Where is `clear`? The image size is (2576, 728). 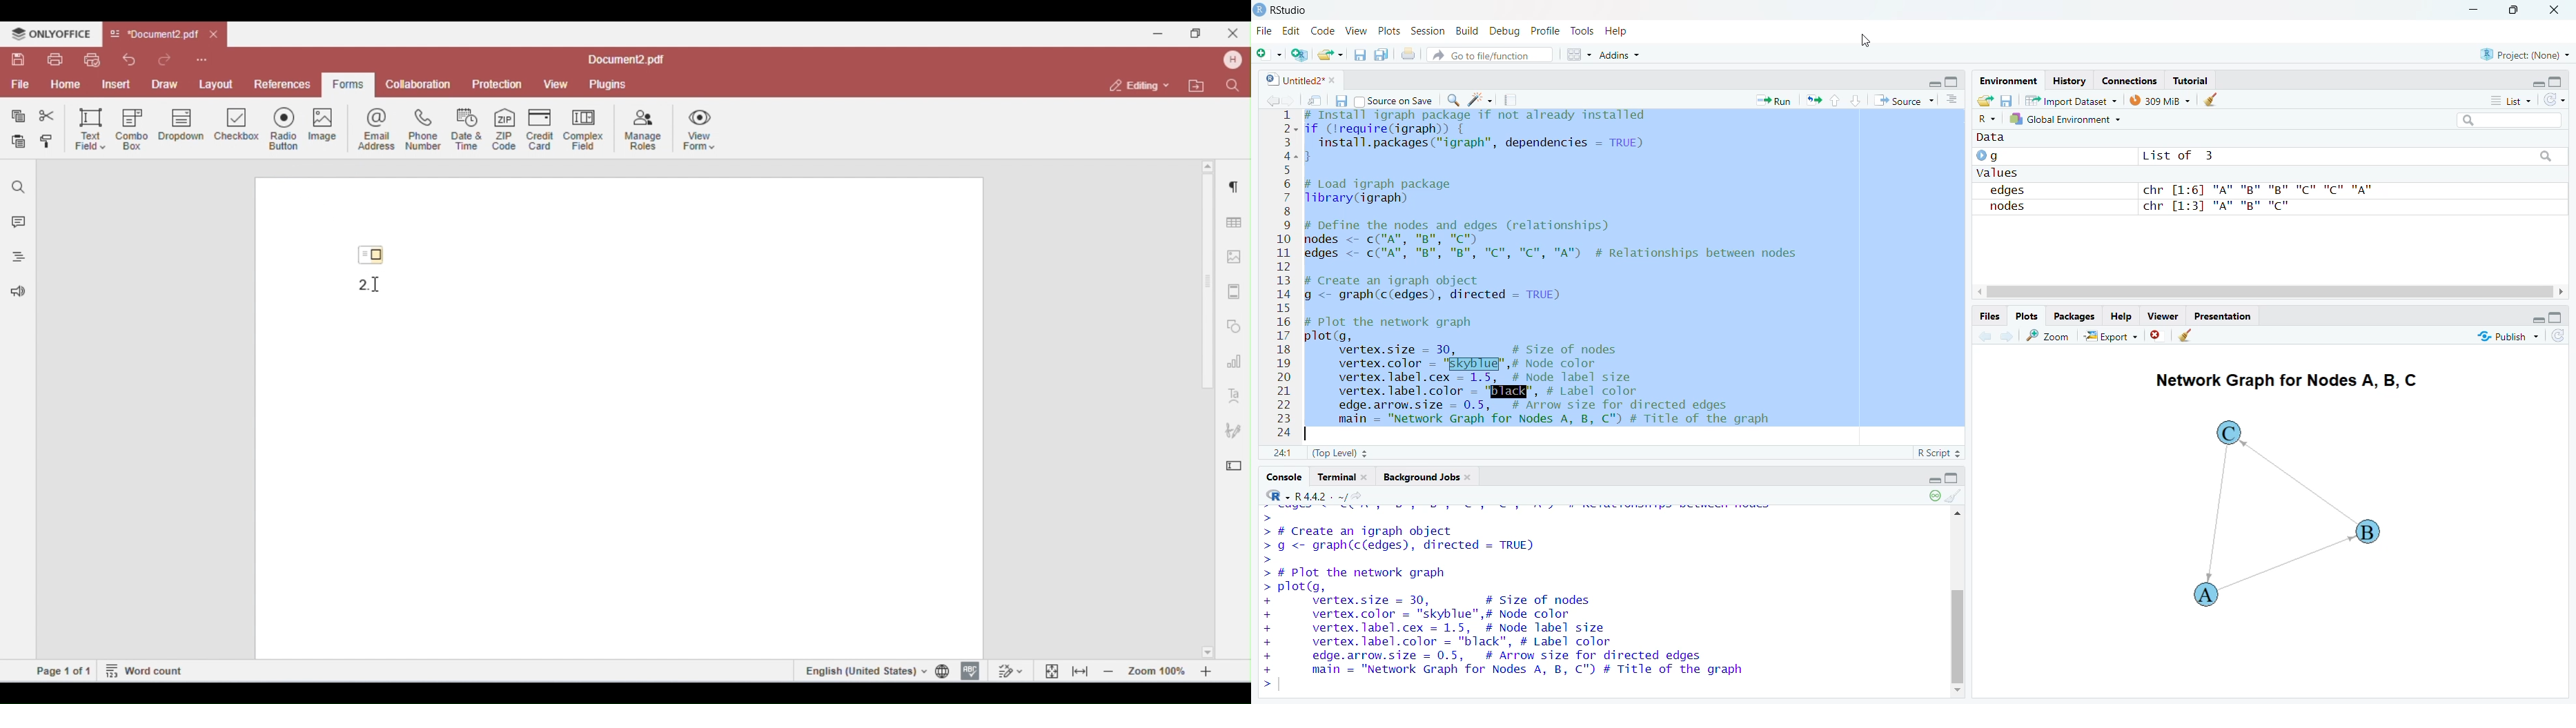 clear is located at coordinates (1956, 498).